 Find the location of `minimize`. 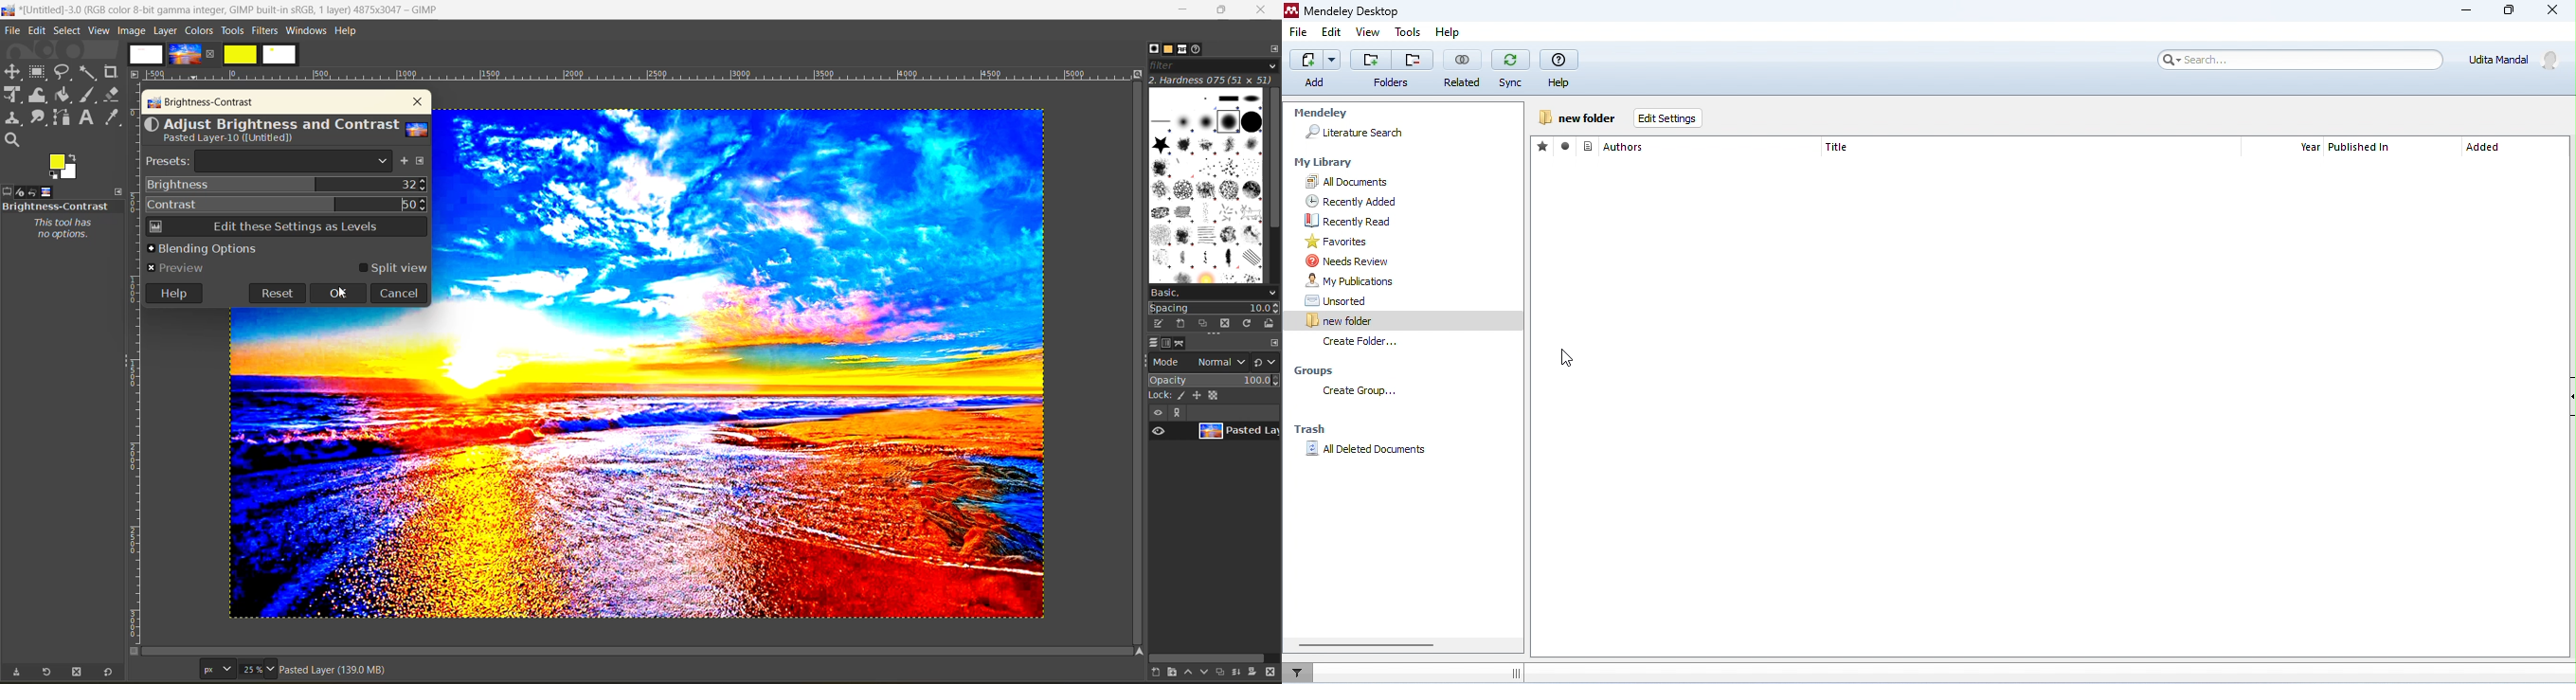

minimize is located at coordinates (1182, 10).